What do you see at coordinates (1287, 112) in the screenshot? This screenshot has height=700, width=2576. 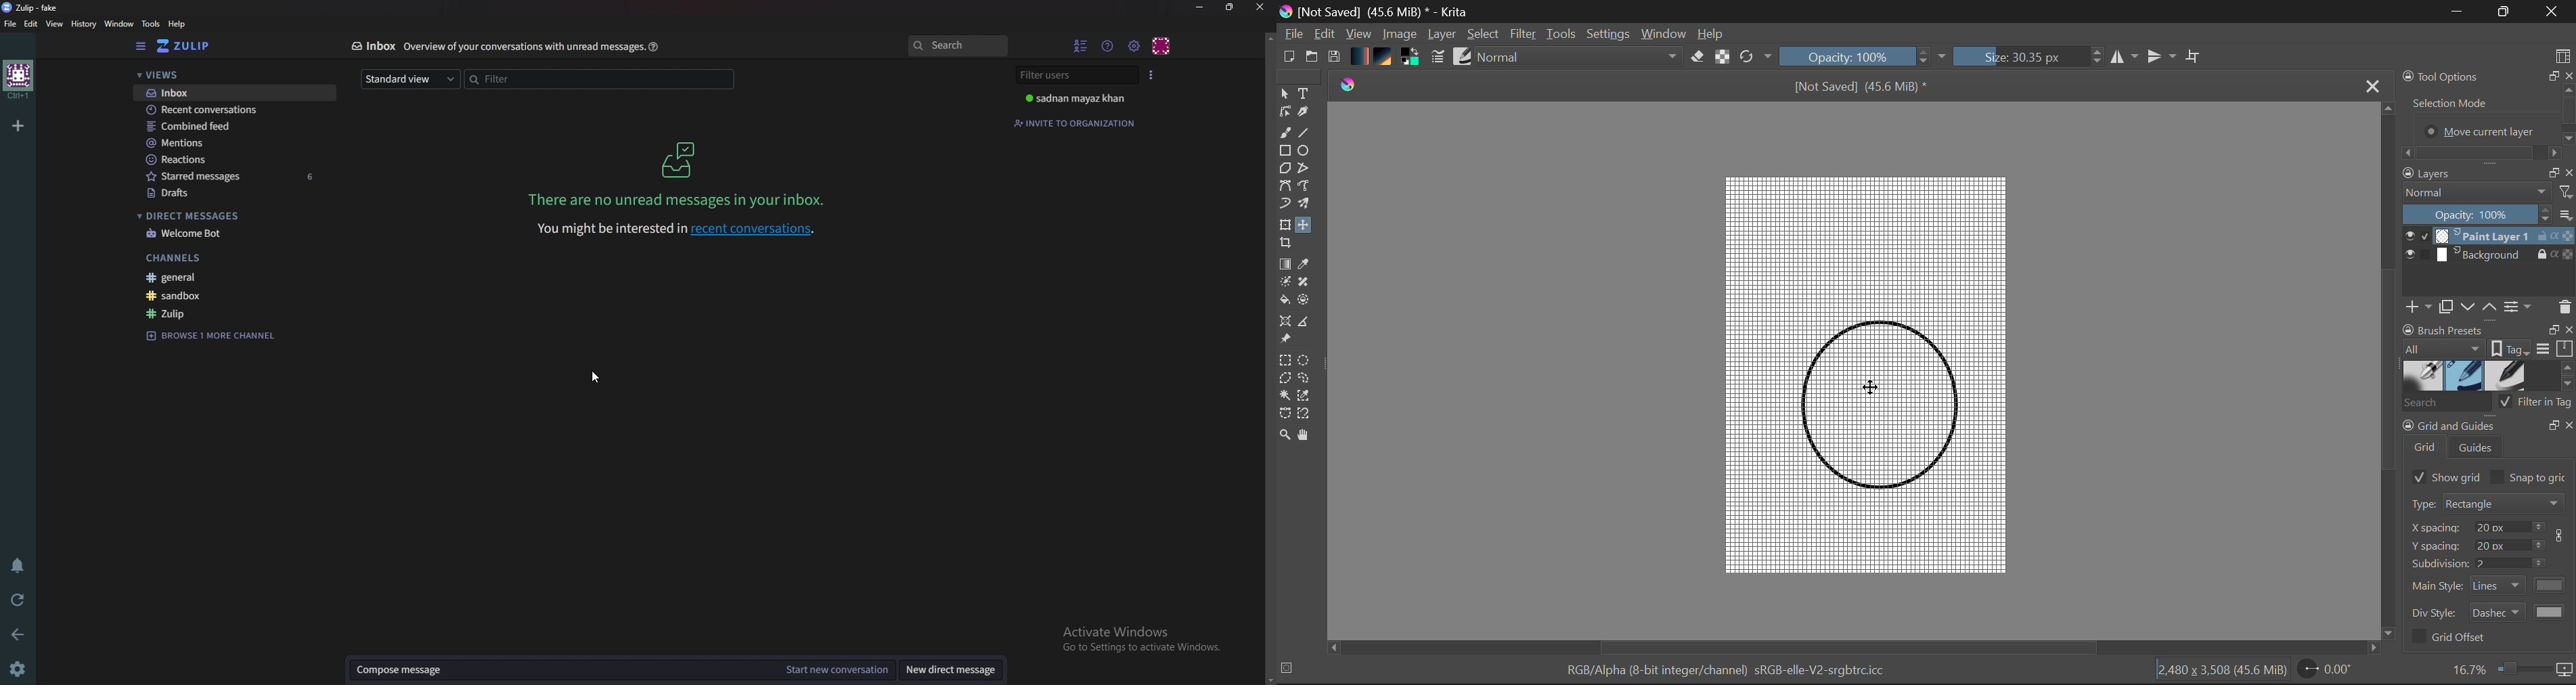 I see `Edit Shapes` at bounding box center [1287, 112].